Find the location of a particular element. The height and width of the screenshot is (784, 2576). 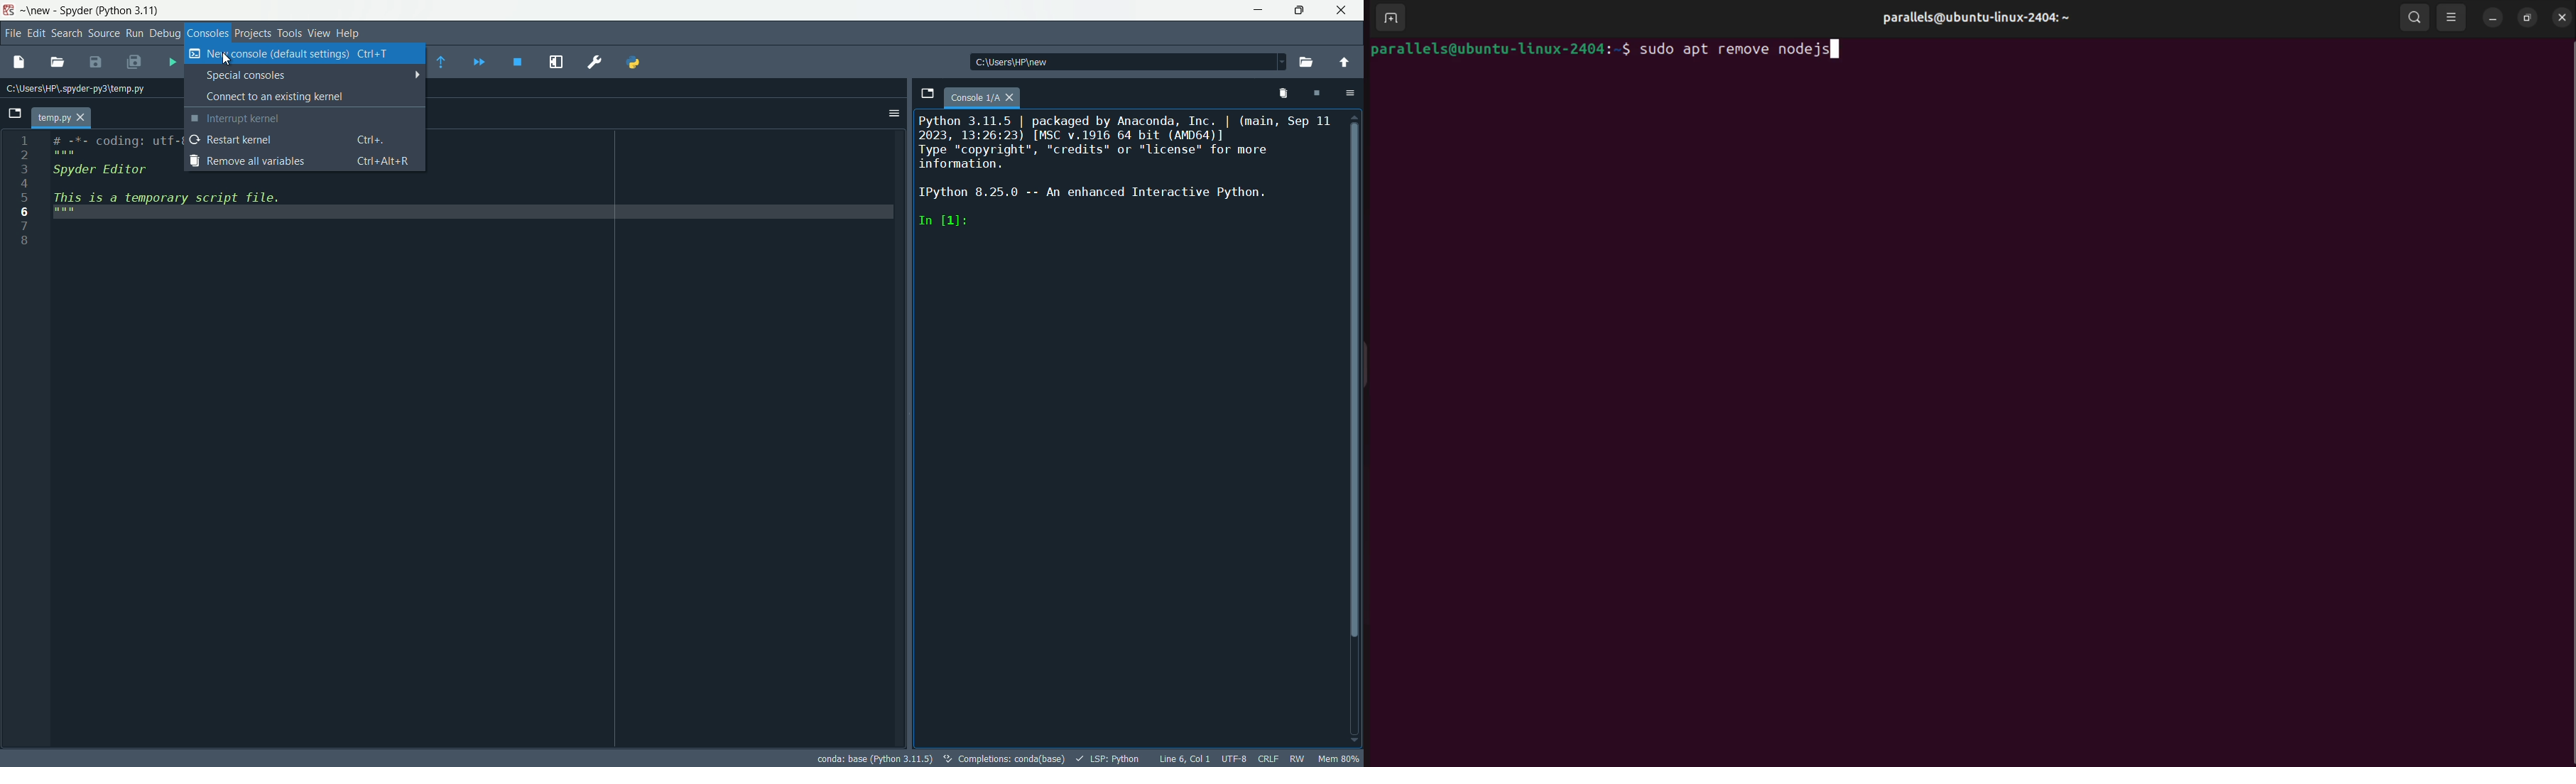

run files is located at coordinates (173, 61).